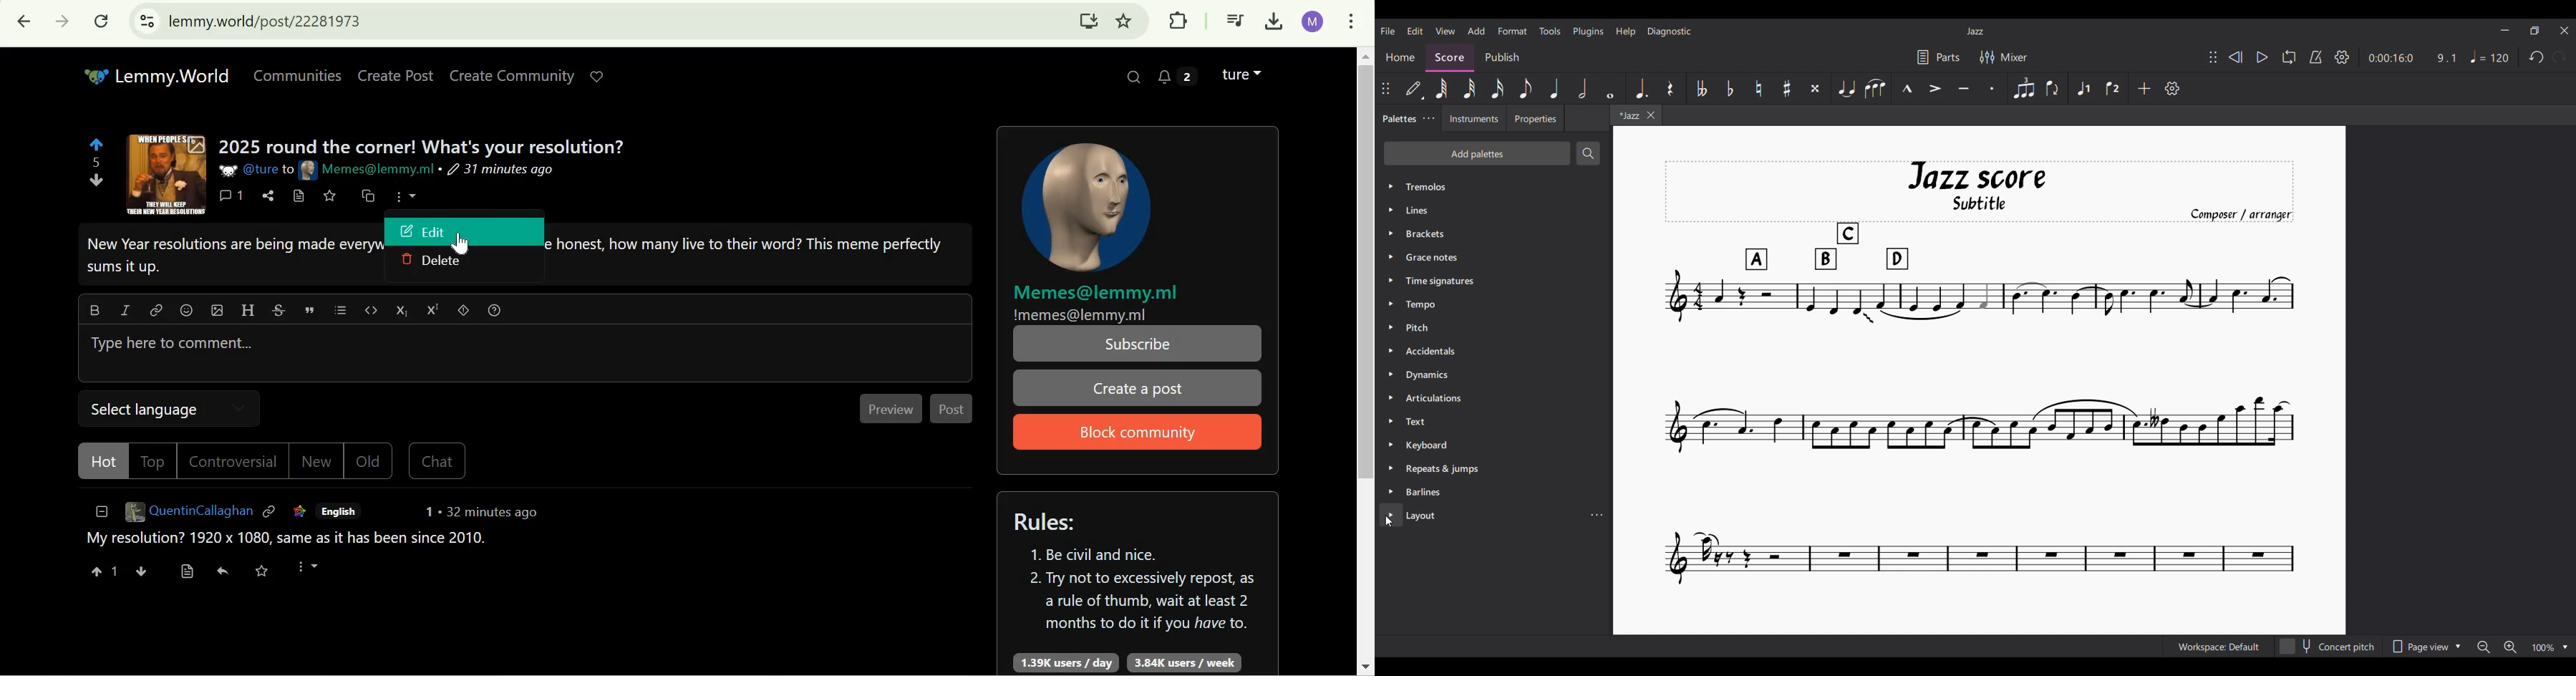 This screenshot has height=700, width=2576. Describe the element at coordinates (1183, 663) in the screenshot. I see `3.84K users/week` at that location.